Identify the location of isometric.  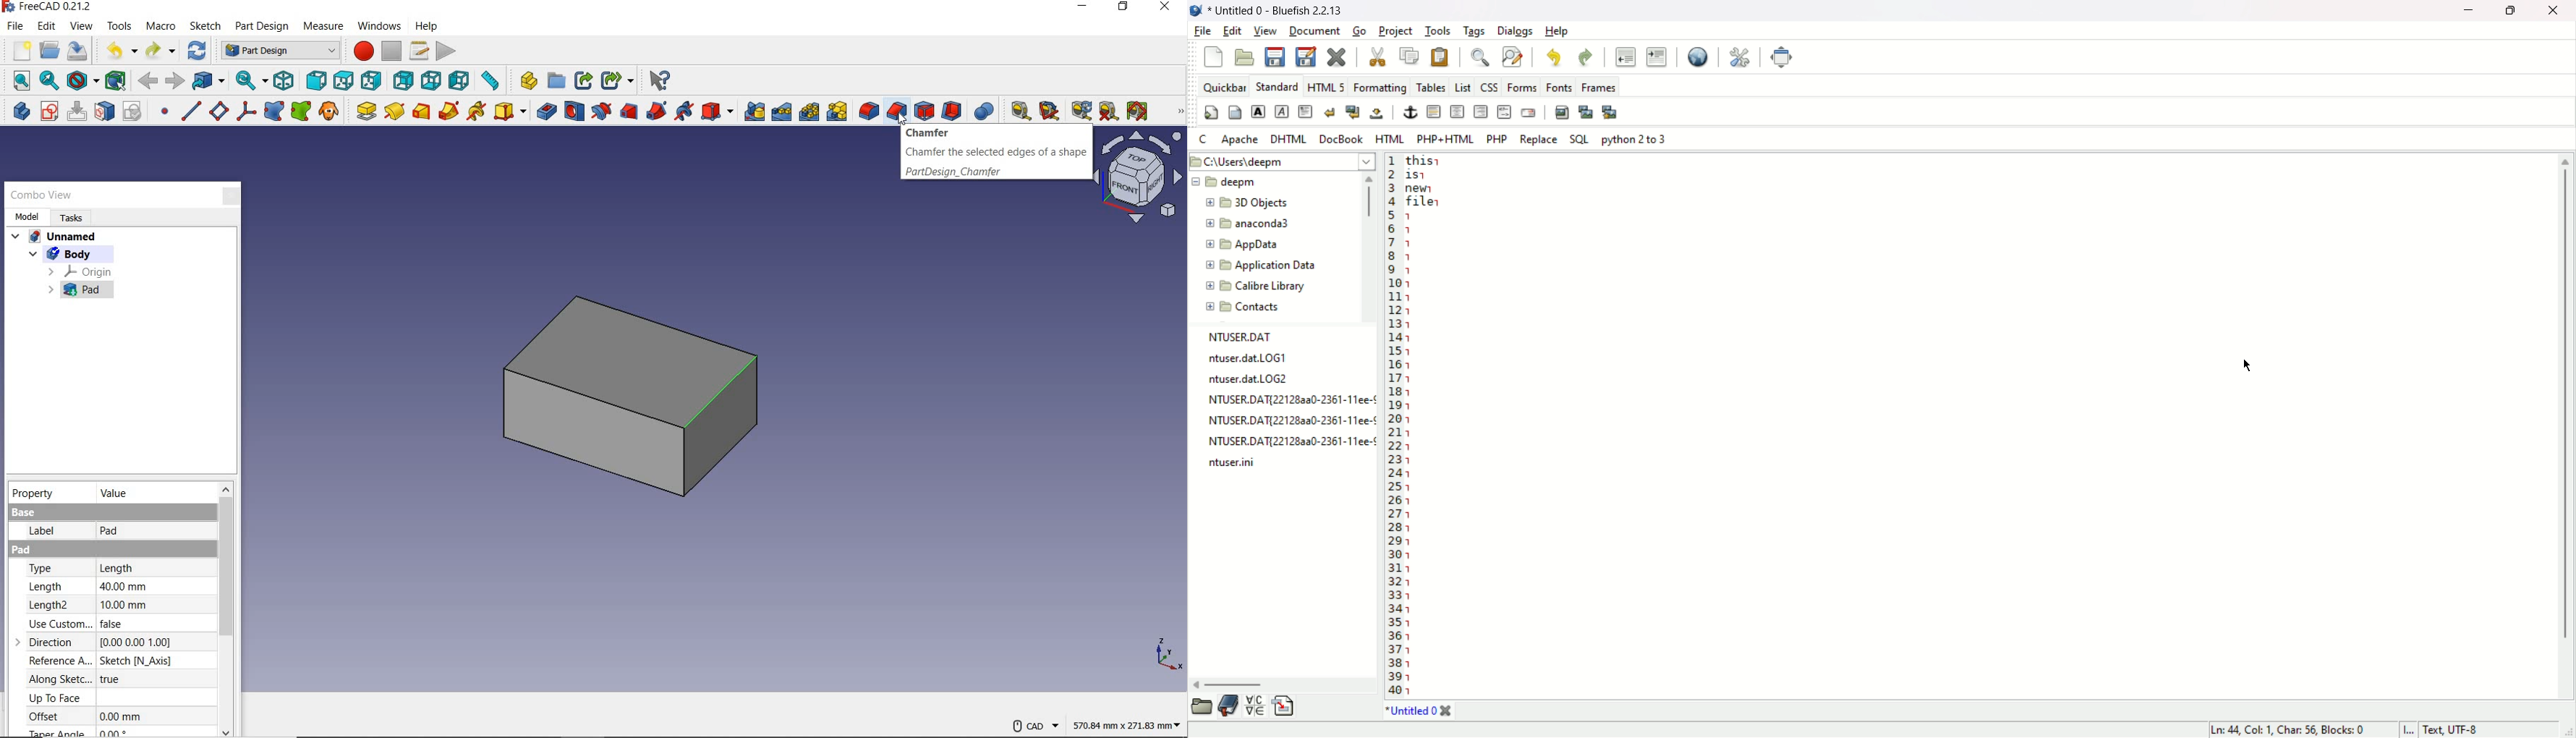
(283, 81).